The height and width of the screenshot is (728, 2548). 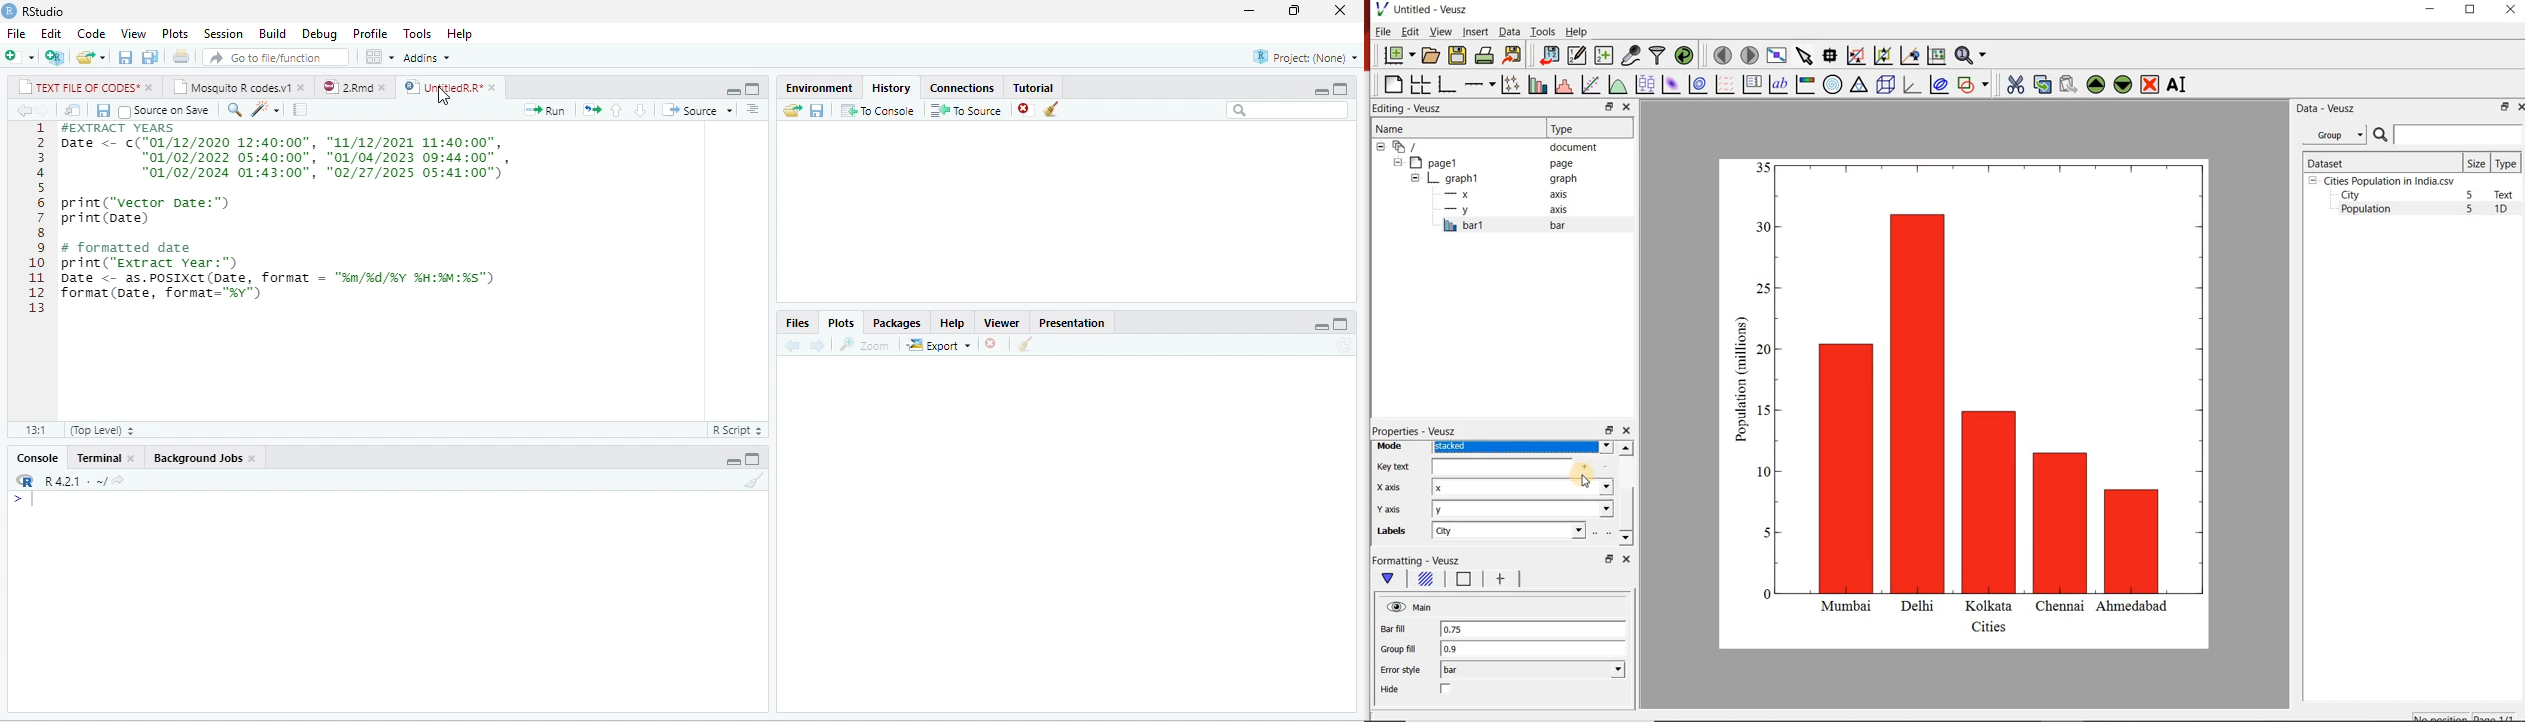 I want to click on Population, so click(x=2367, y=210).